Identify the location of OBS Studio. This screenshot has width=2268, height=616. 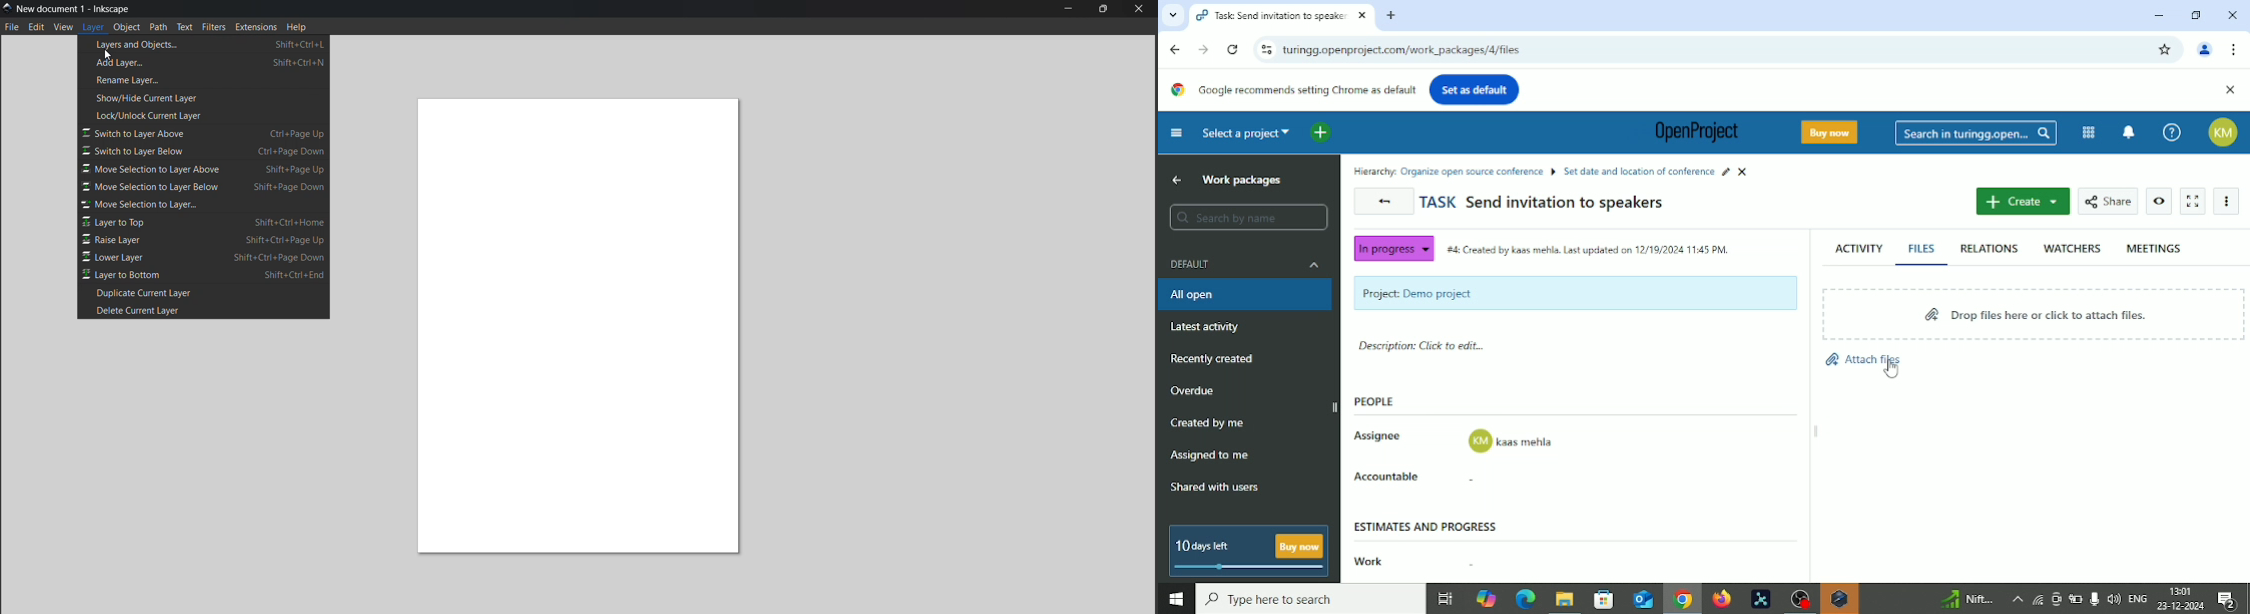
(1798, 599).